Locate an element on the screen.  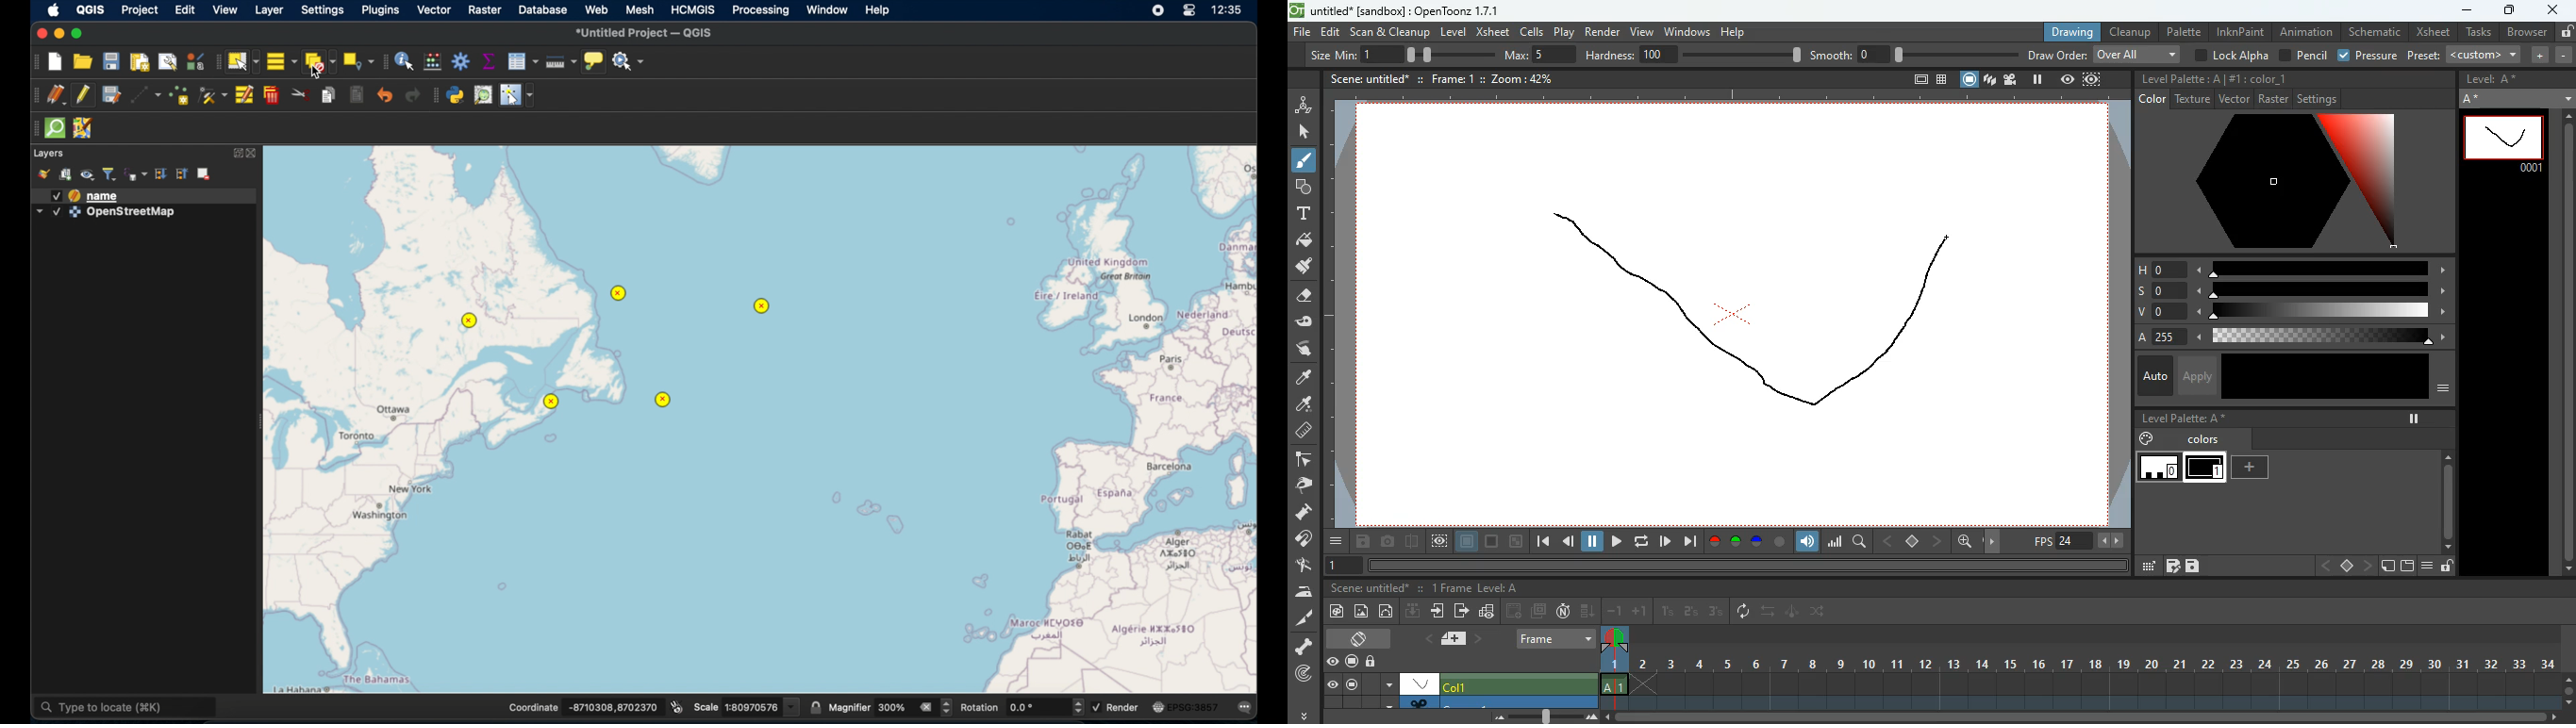
left is located at coordinates (2324, 567).